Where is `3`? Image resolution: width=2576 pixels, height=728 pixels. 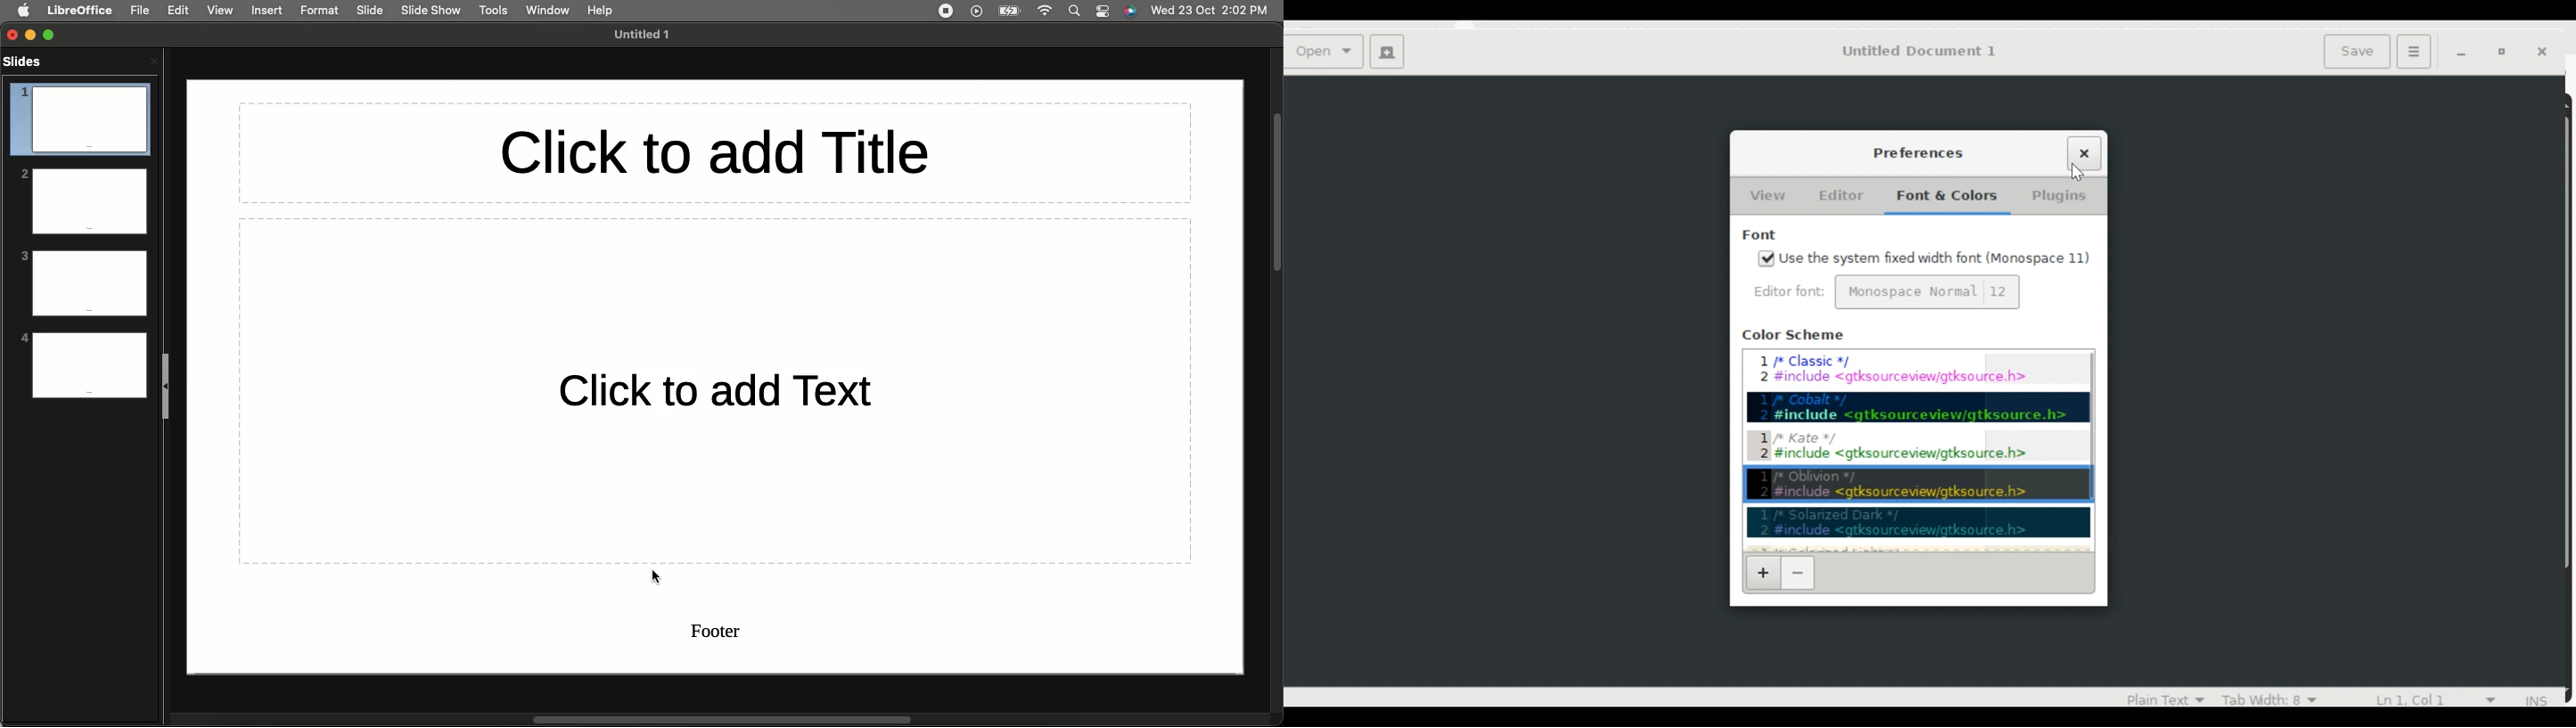 3 is located at coordinates (84, 274).